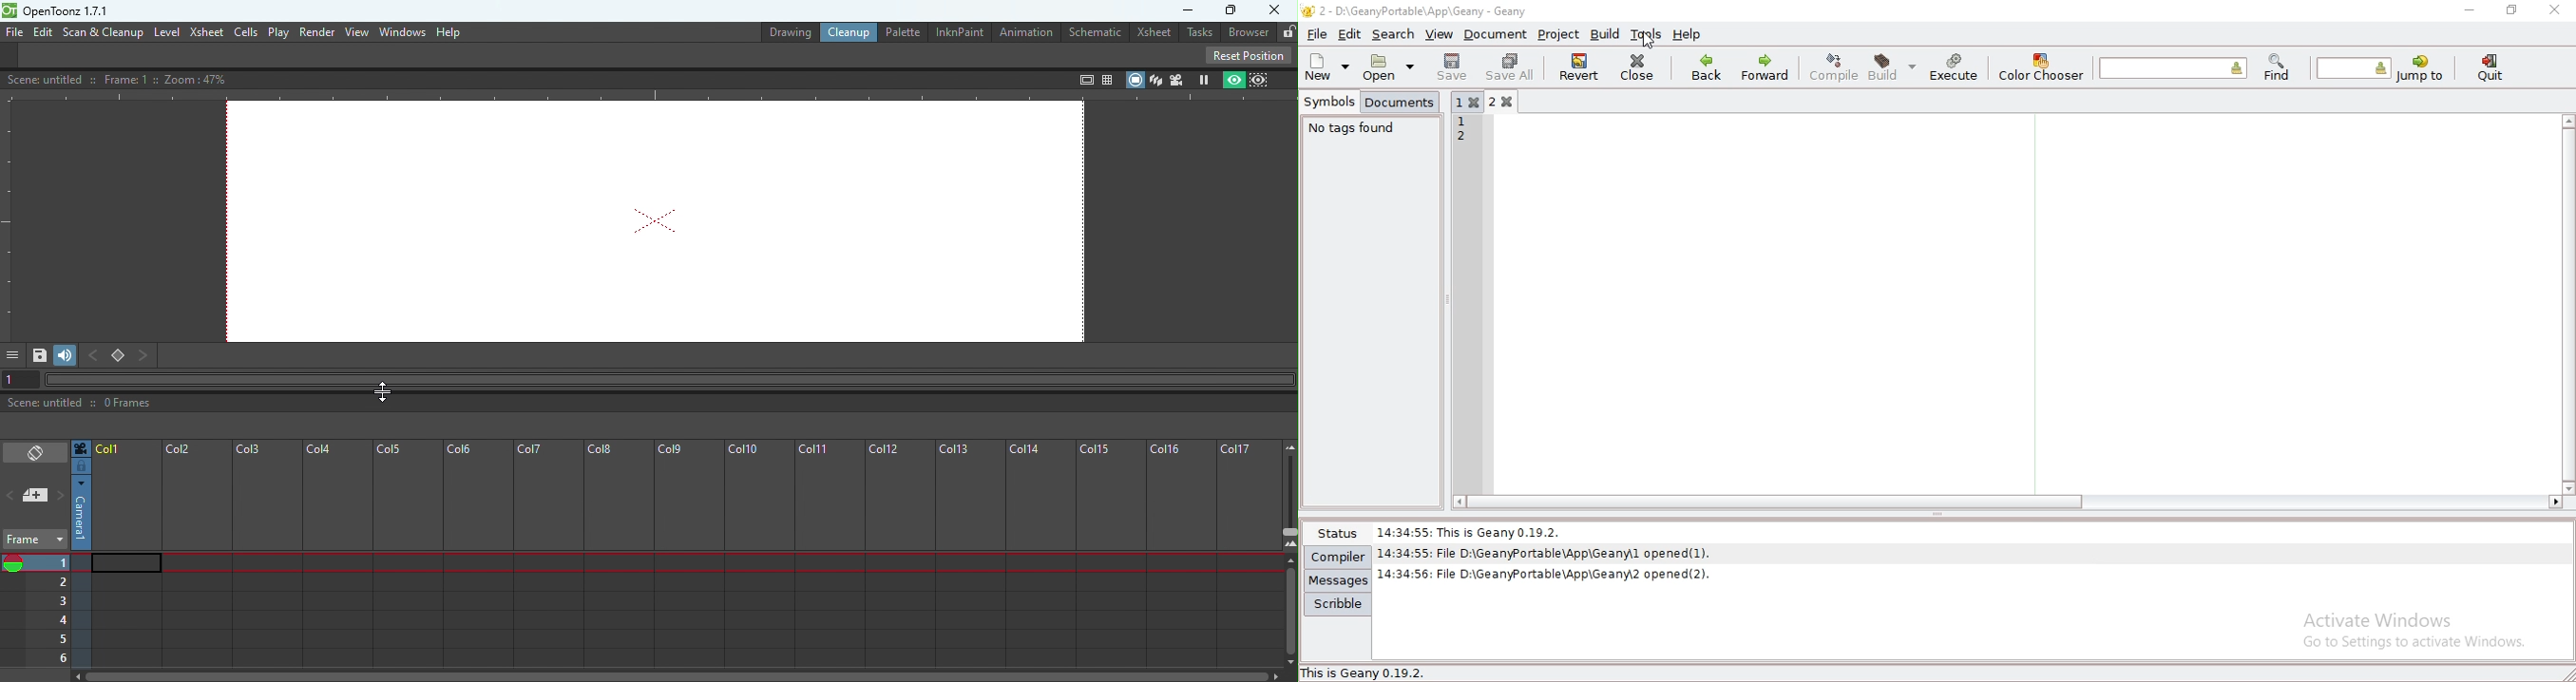  Describe the element at coordinates (1648, 49) in the screenshot. I see `cursor` at that location.